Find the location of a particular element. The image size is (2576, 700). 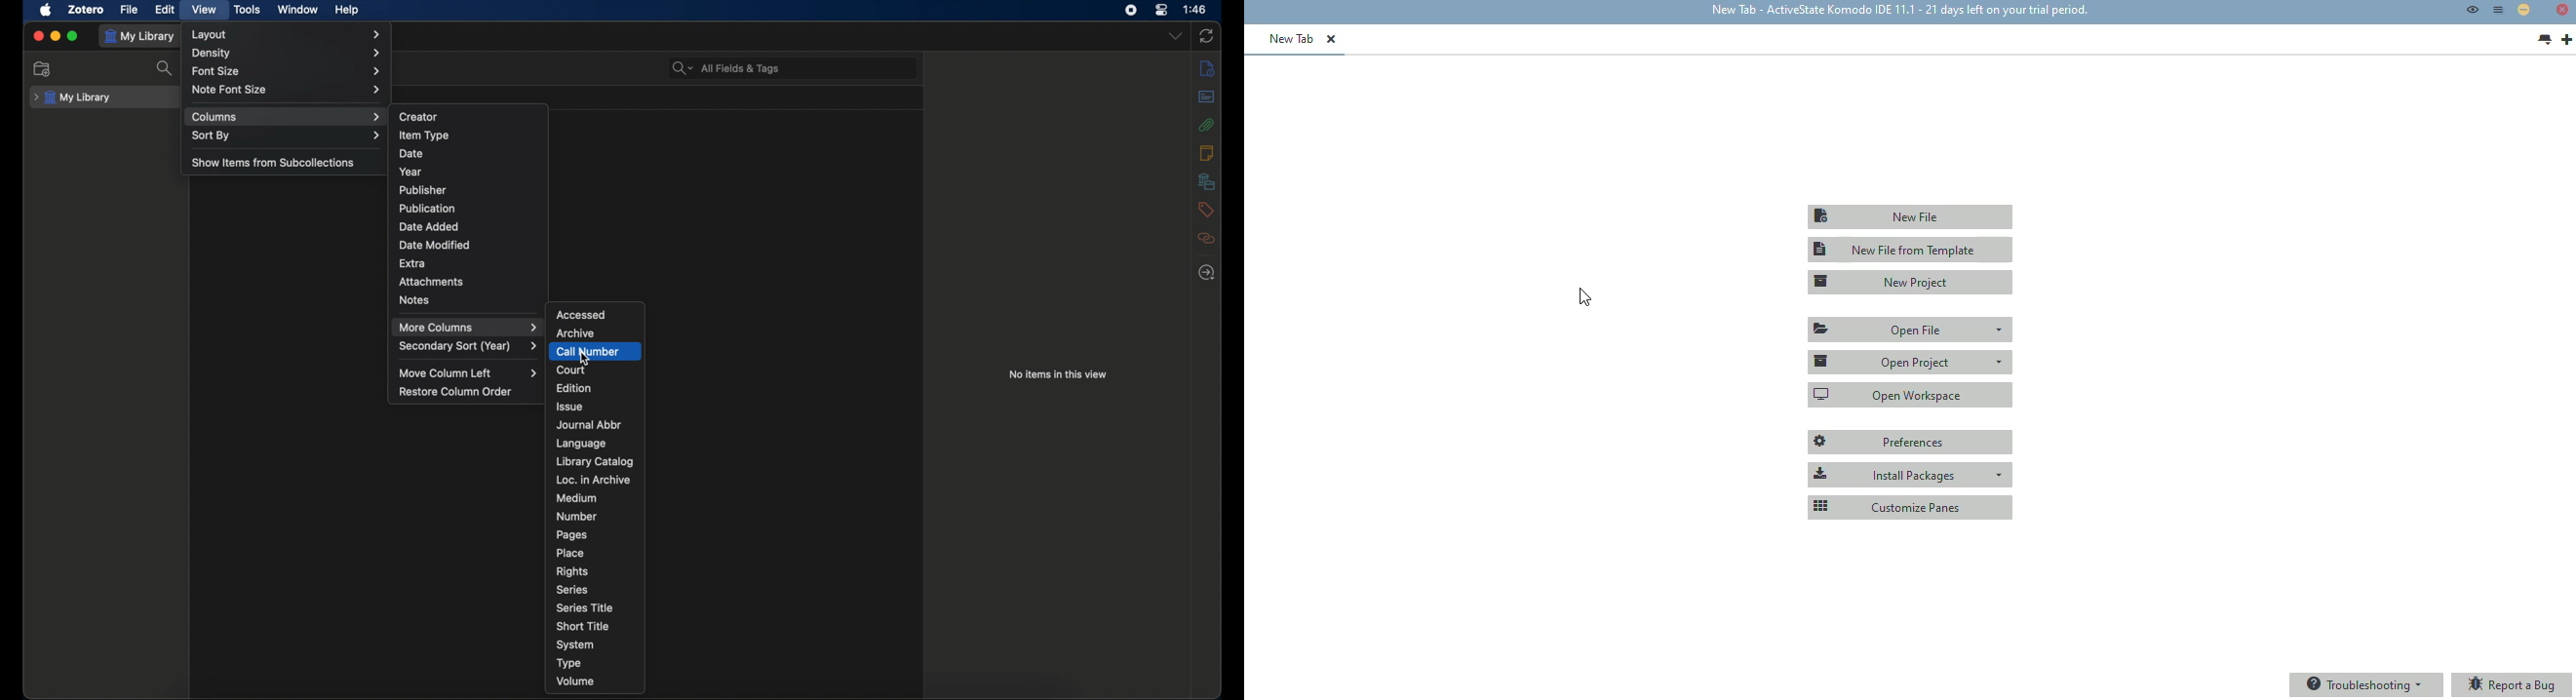

columns is located at coordinates (285, 117).